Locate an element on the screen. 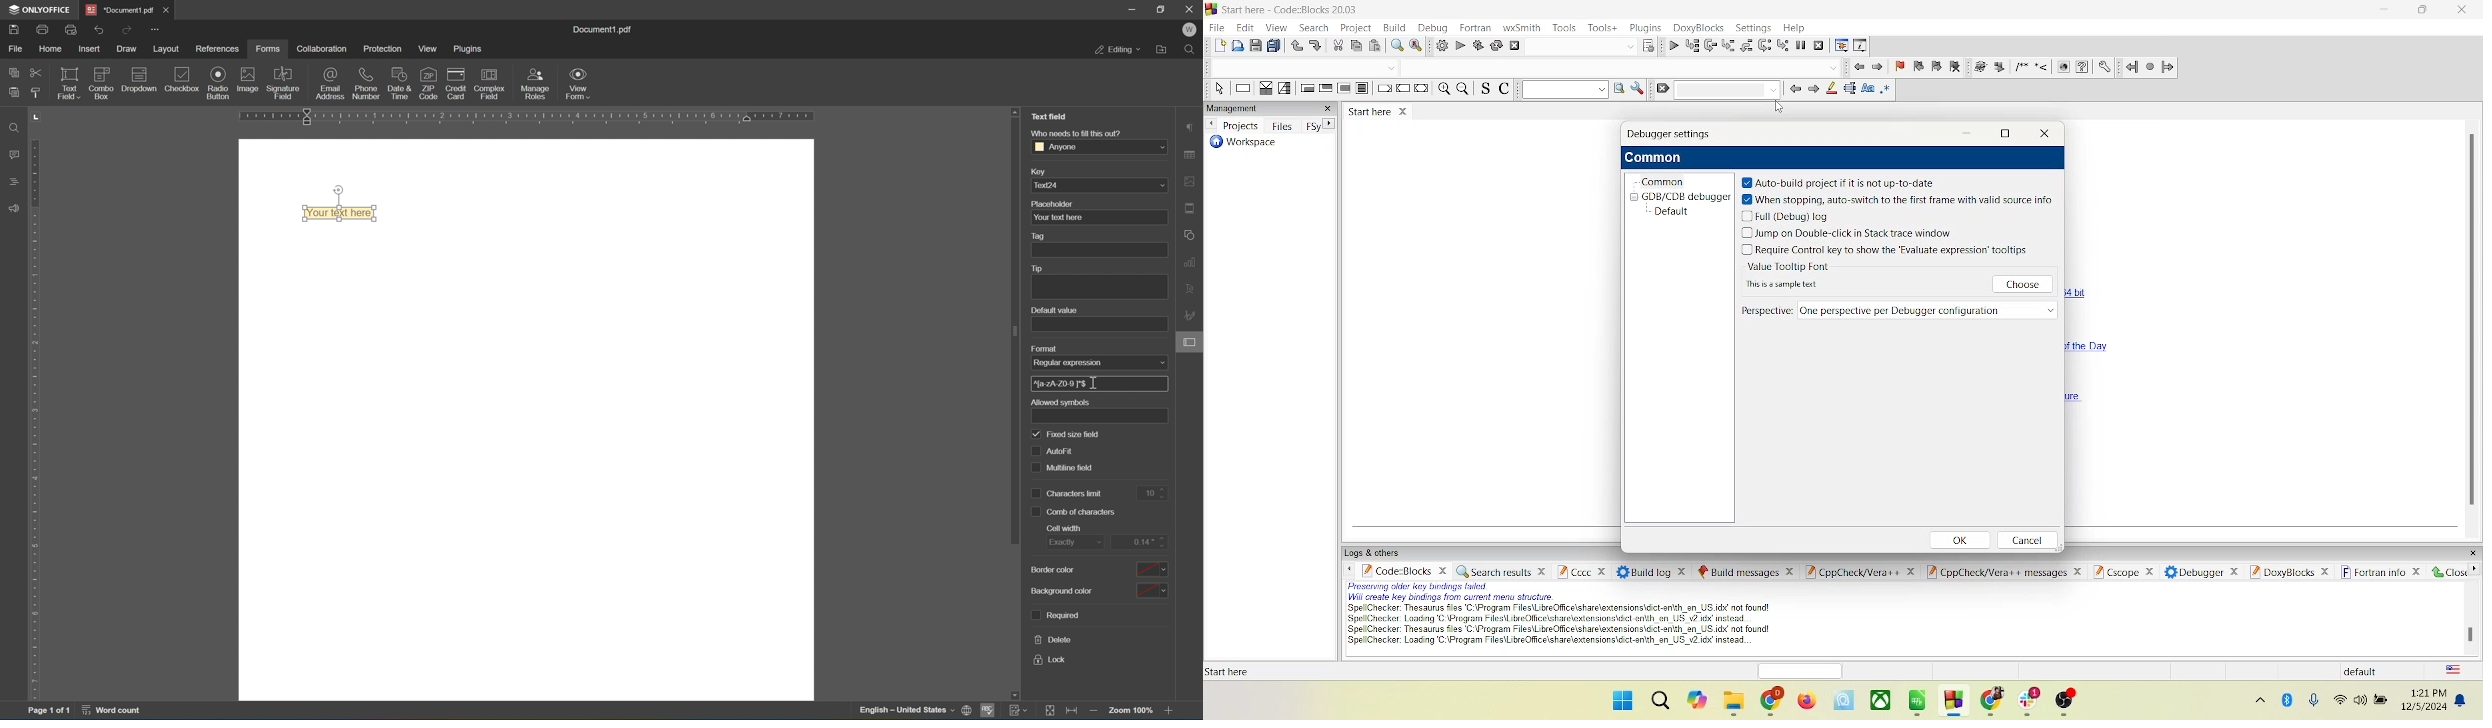 The width and height of the screenshot is (2492, 728). quick print is located at coordinates (72, 30).